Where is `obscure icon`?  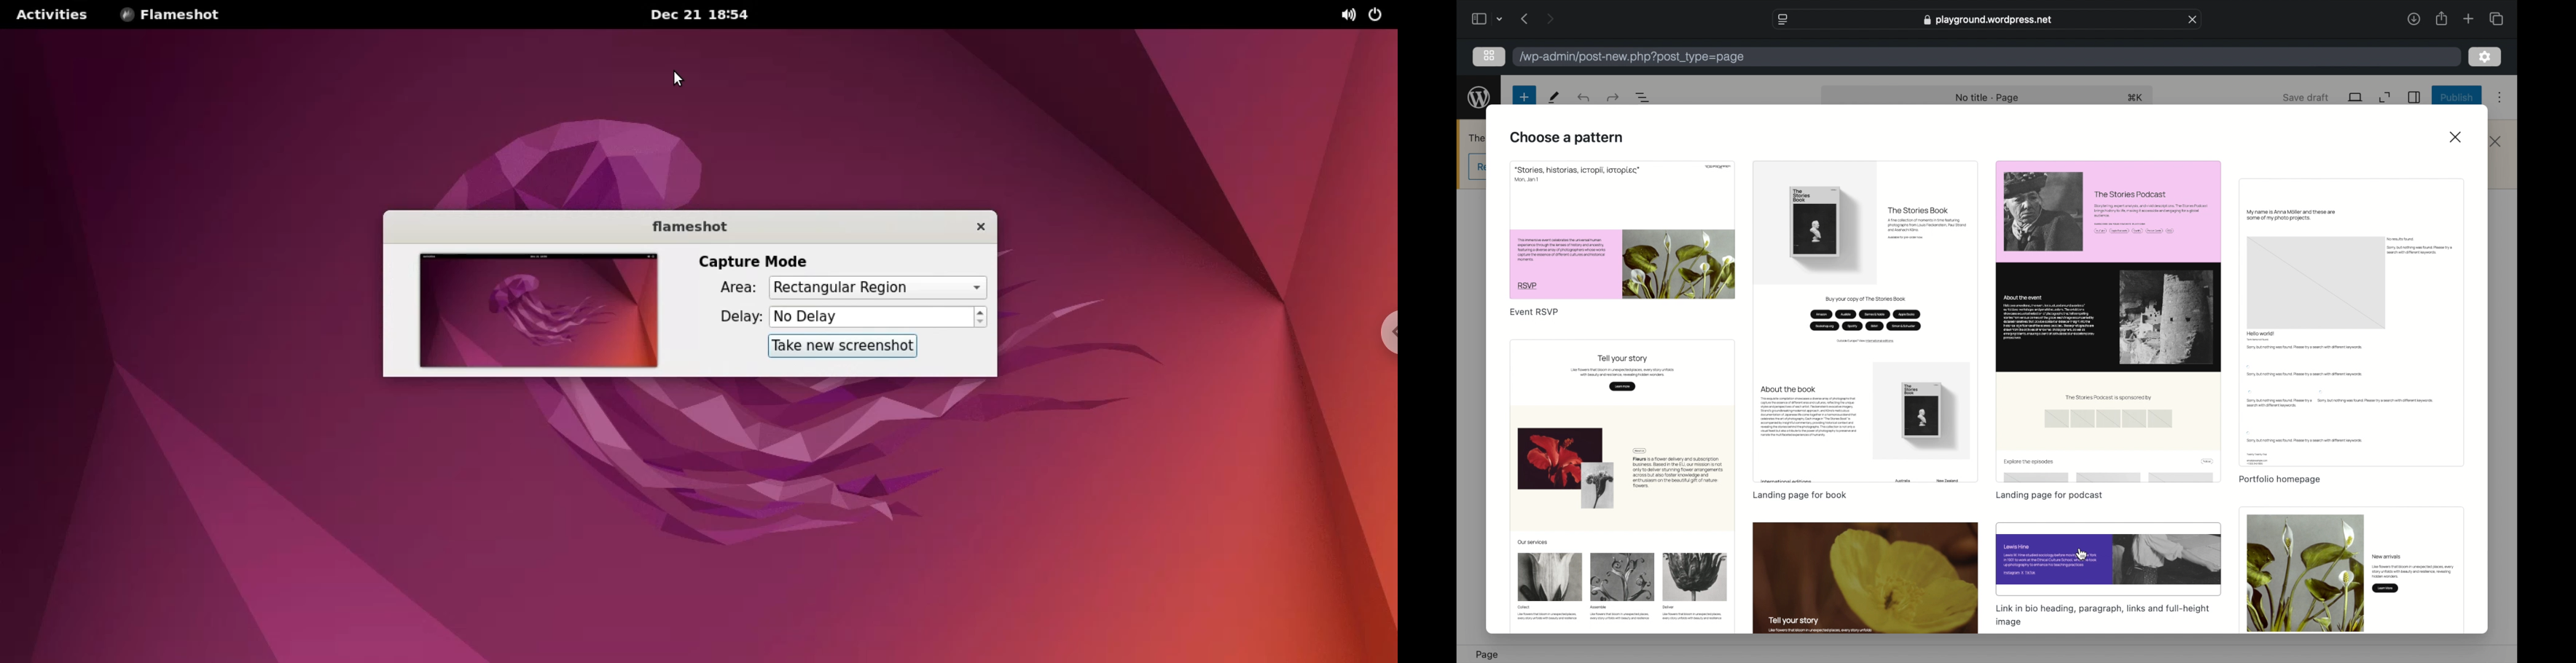
obscure icon is located at coordinates (1479, 166).